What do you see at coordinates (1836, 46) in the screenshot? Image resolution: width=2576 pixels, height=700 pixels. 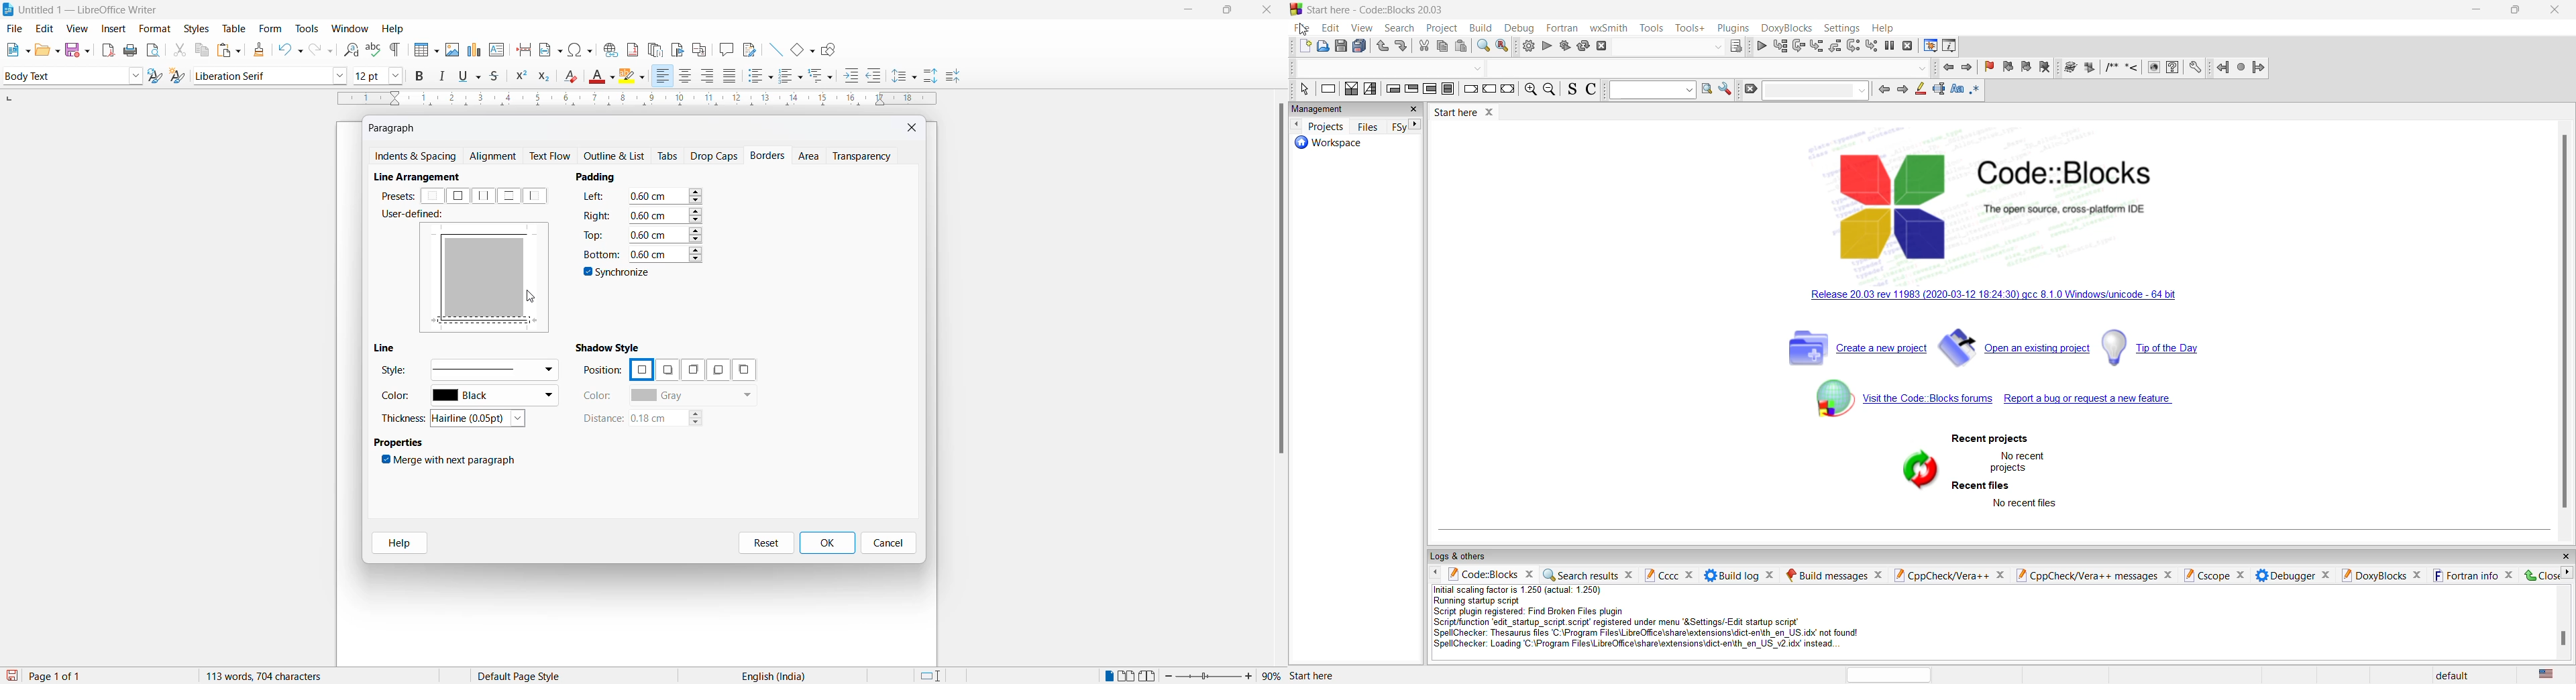 I see `step out` at bounding box center [1836, 46].